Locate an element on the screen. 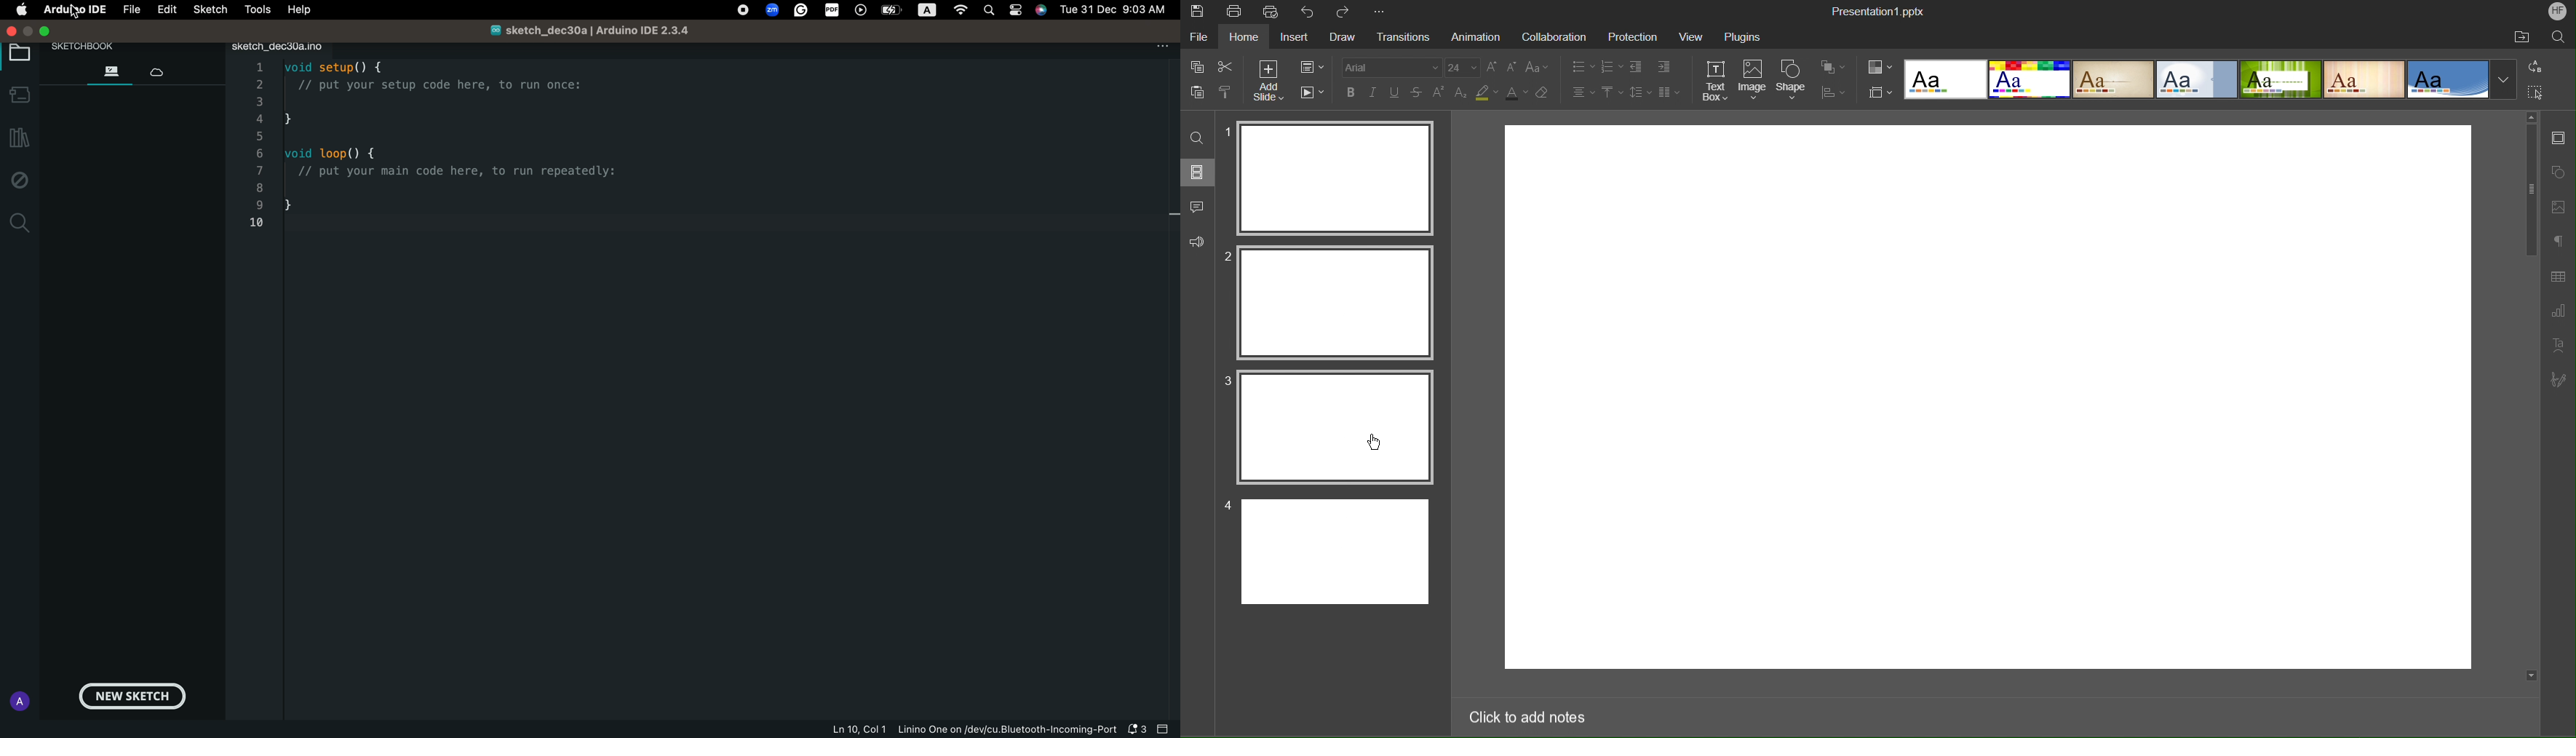  Search is located at coordinates (1196, 135).